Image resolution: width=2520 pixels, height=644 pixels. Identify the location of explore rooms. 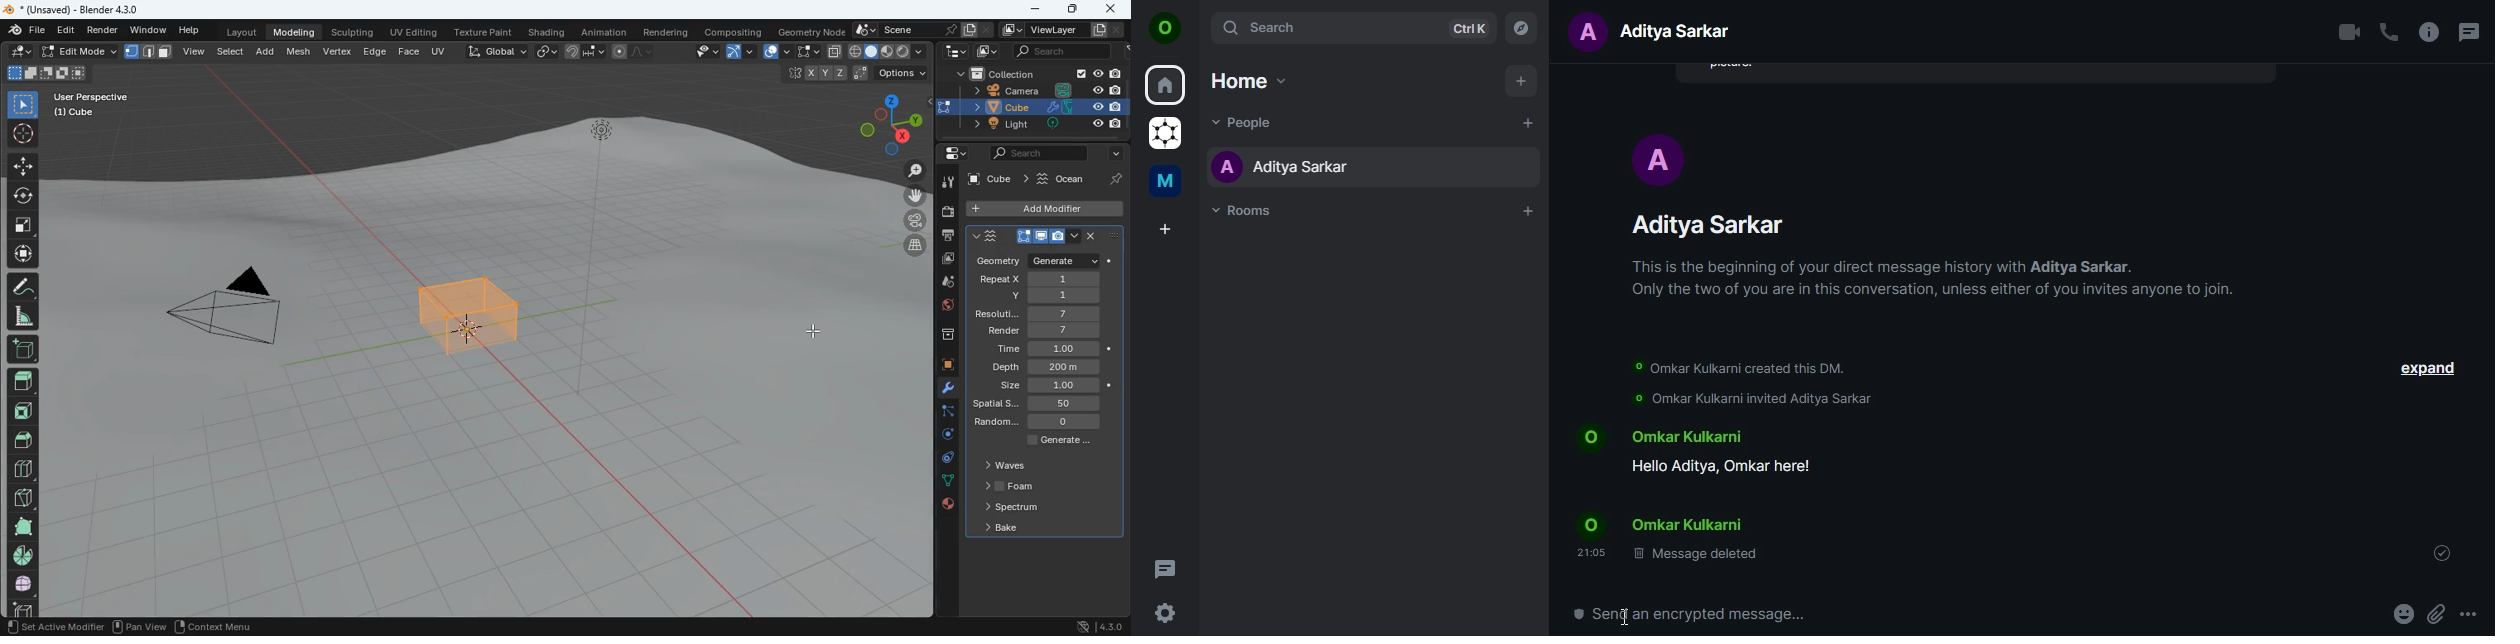
(1522, 29).